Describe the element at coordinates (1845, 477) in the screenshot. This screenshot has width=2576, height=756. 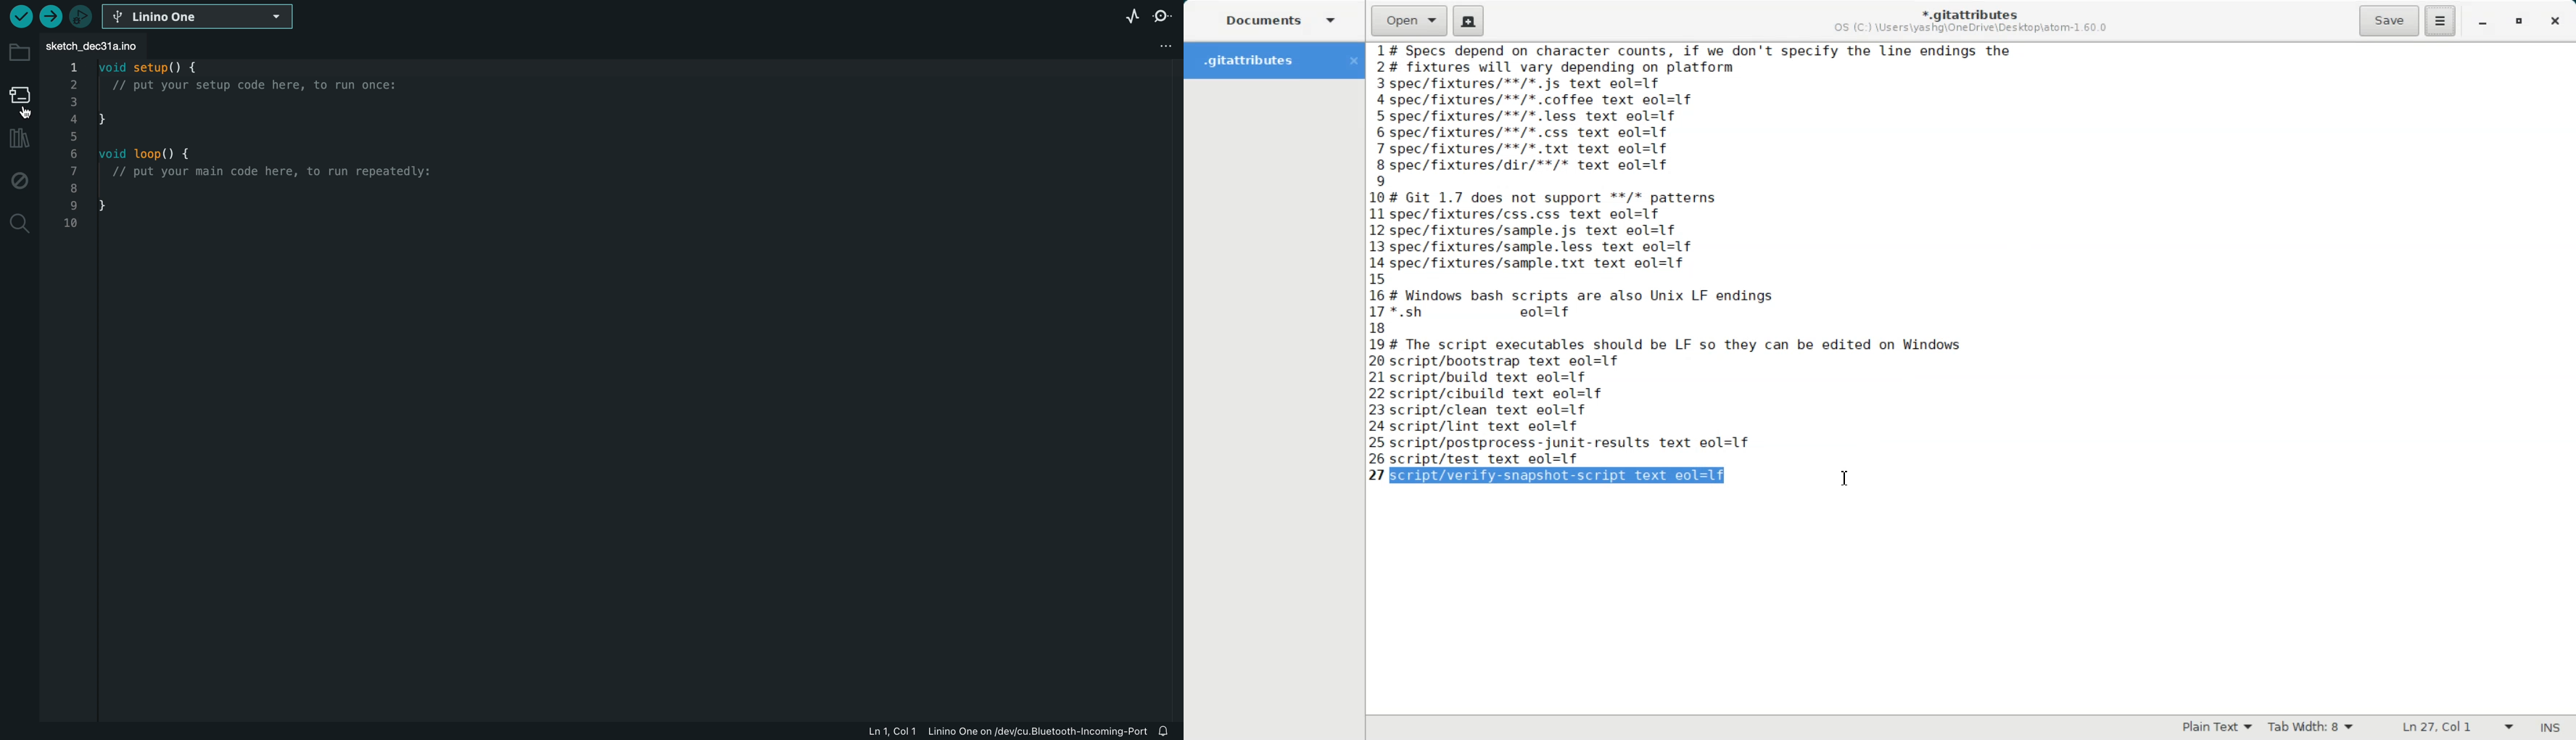
I see `Text Cursor` at that location.